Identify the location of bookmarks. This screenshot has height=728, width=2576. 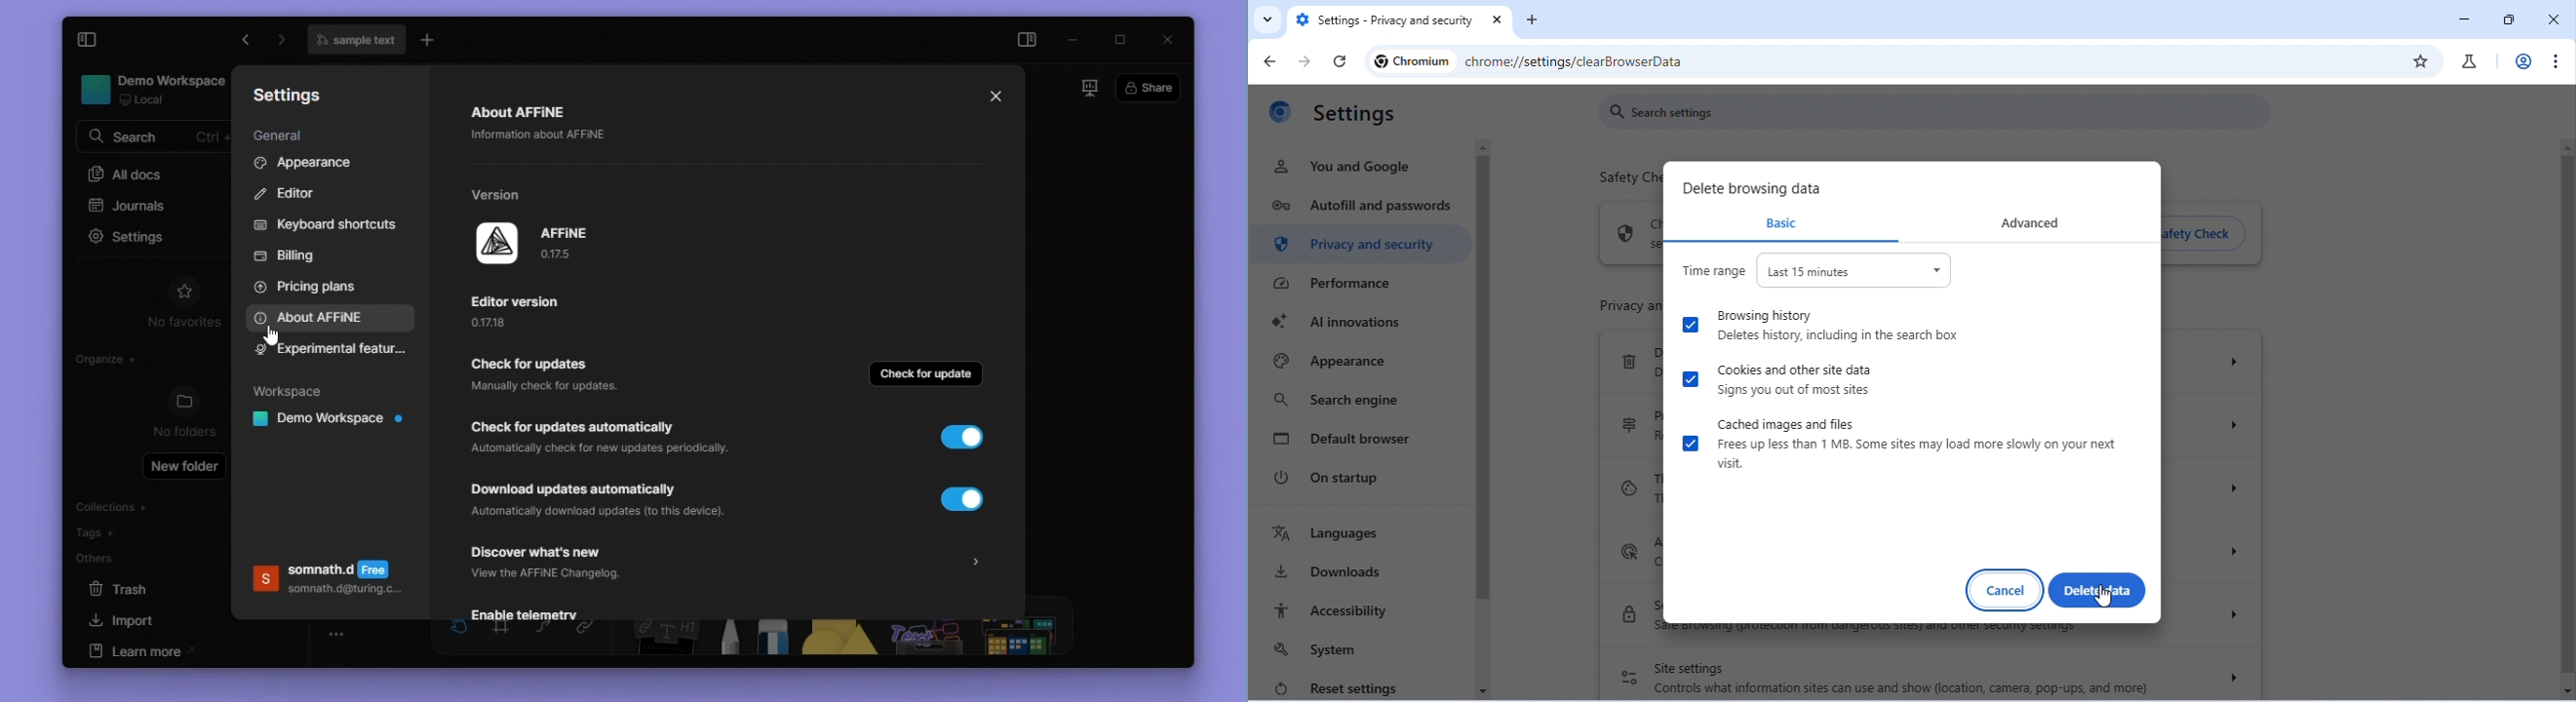
(2422, 60).